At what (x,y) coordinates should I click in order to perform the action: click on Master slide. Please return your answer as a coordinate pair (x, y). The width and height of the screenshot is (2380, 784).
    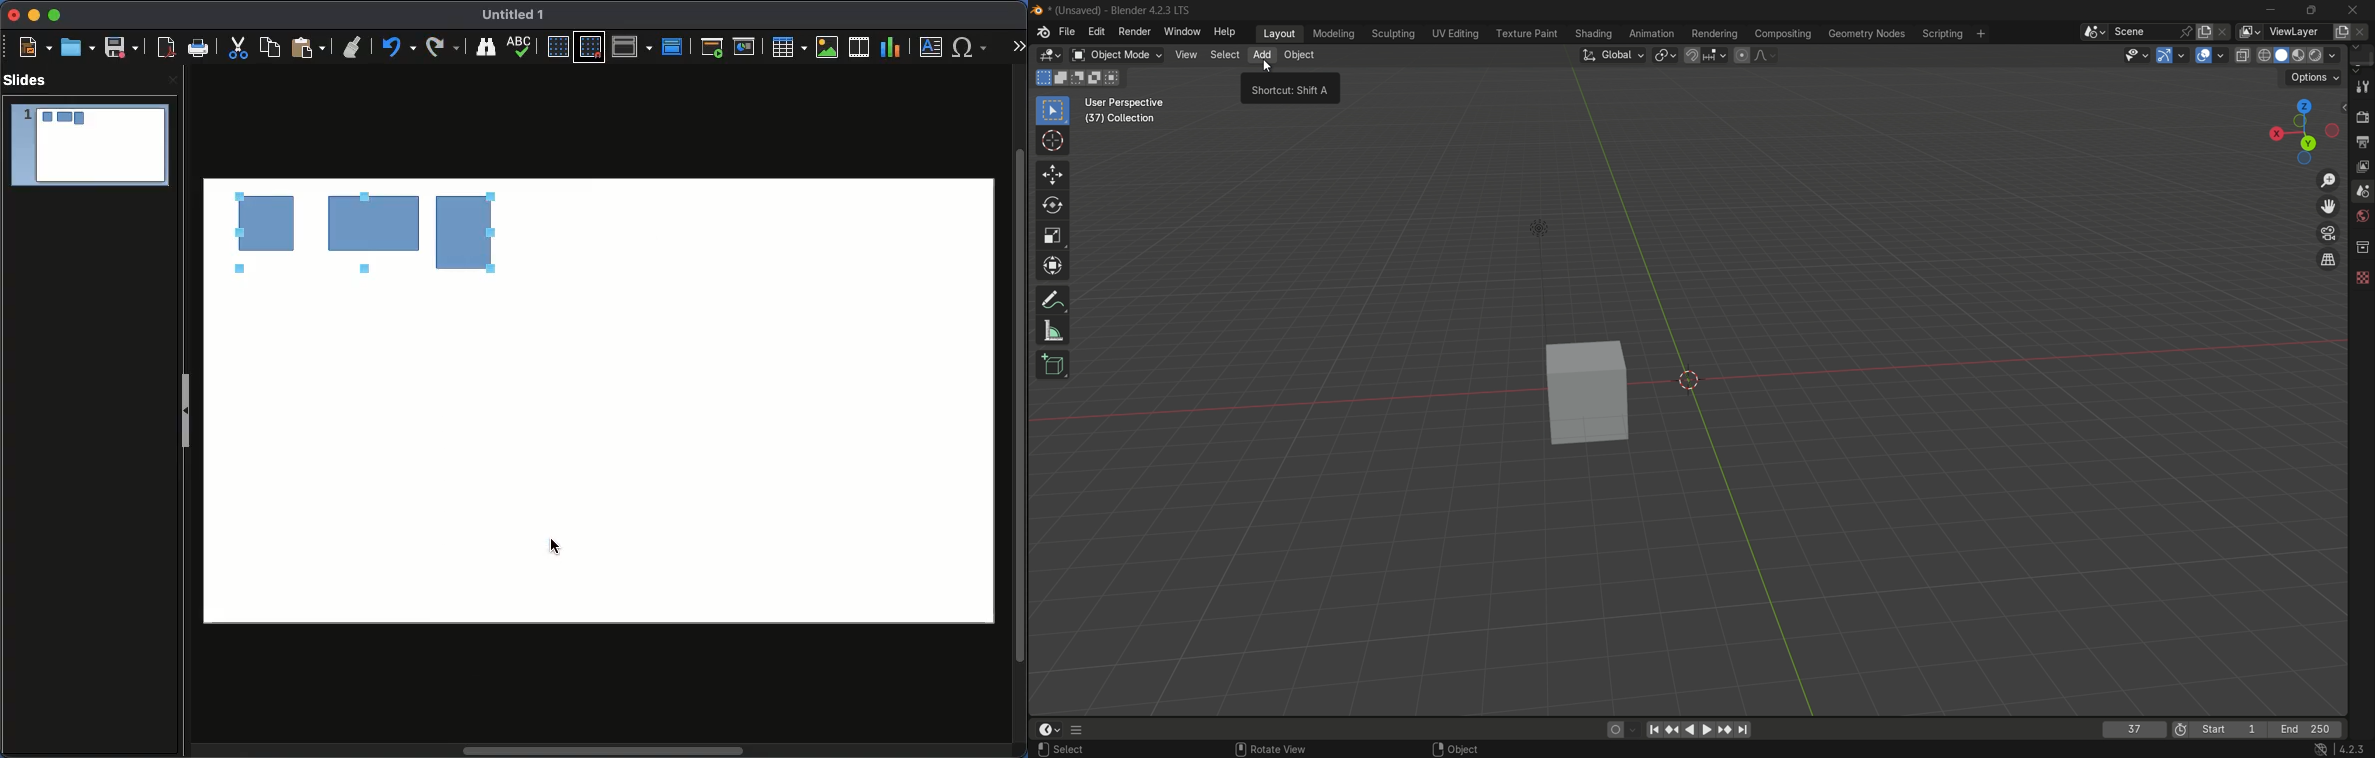
    Looking at the image, I should click on (675, 45).